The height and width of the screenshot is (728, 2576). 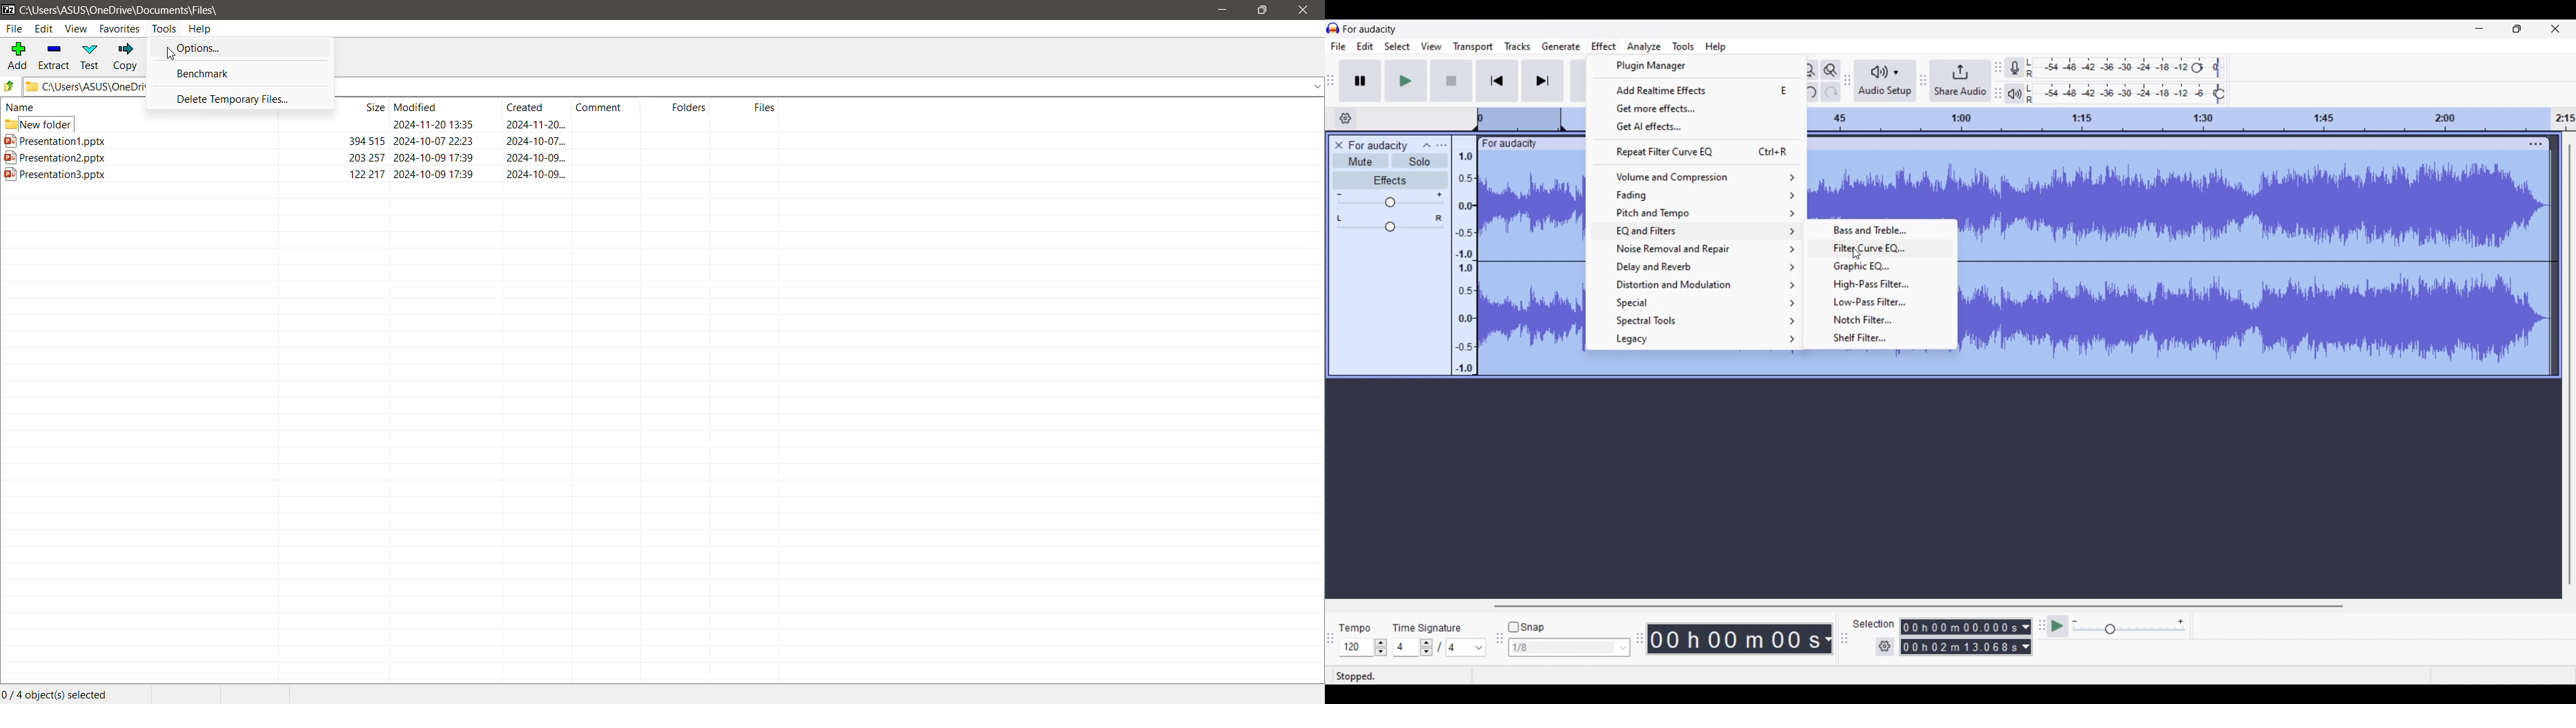 I want to click on Change playback speed, so click(x=2128, y=630).